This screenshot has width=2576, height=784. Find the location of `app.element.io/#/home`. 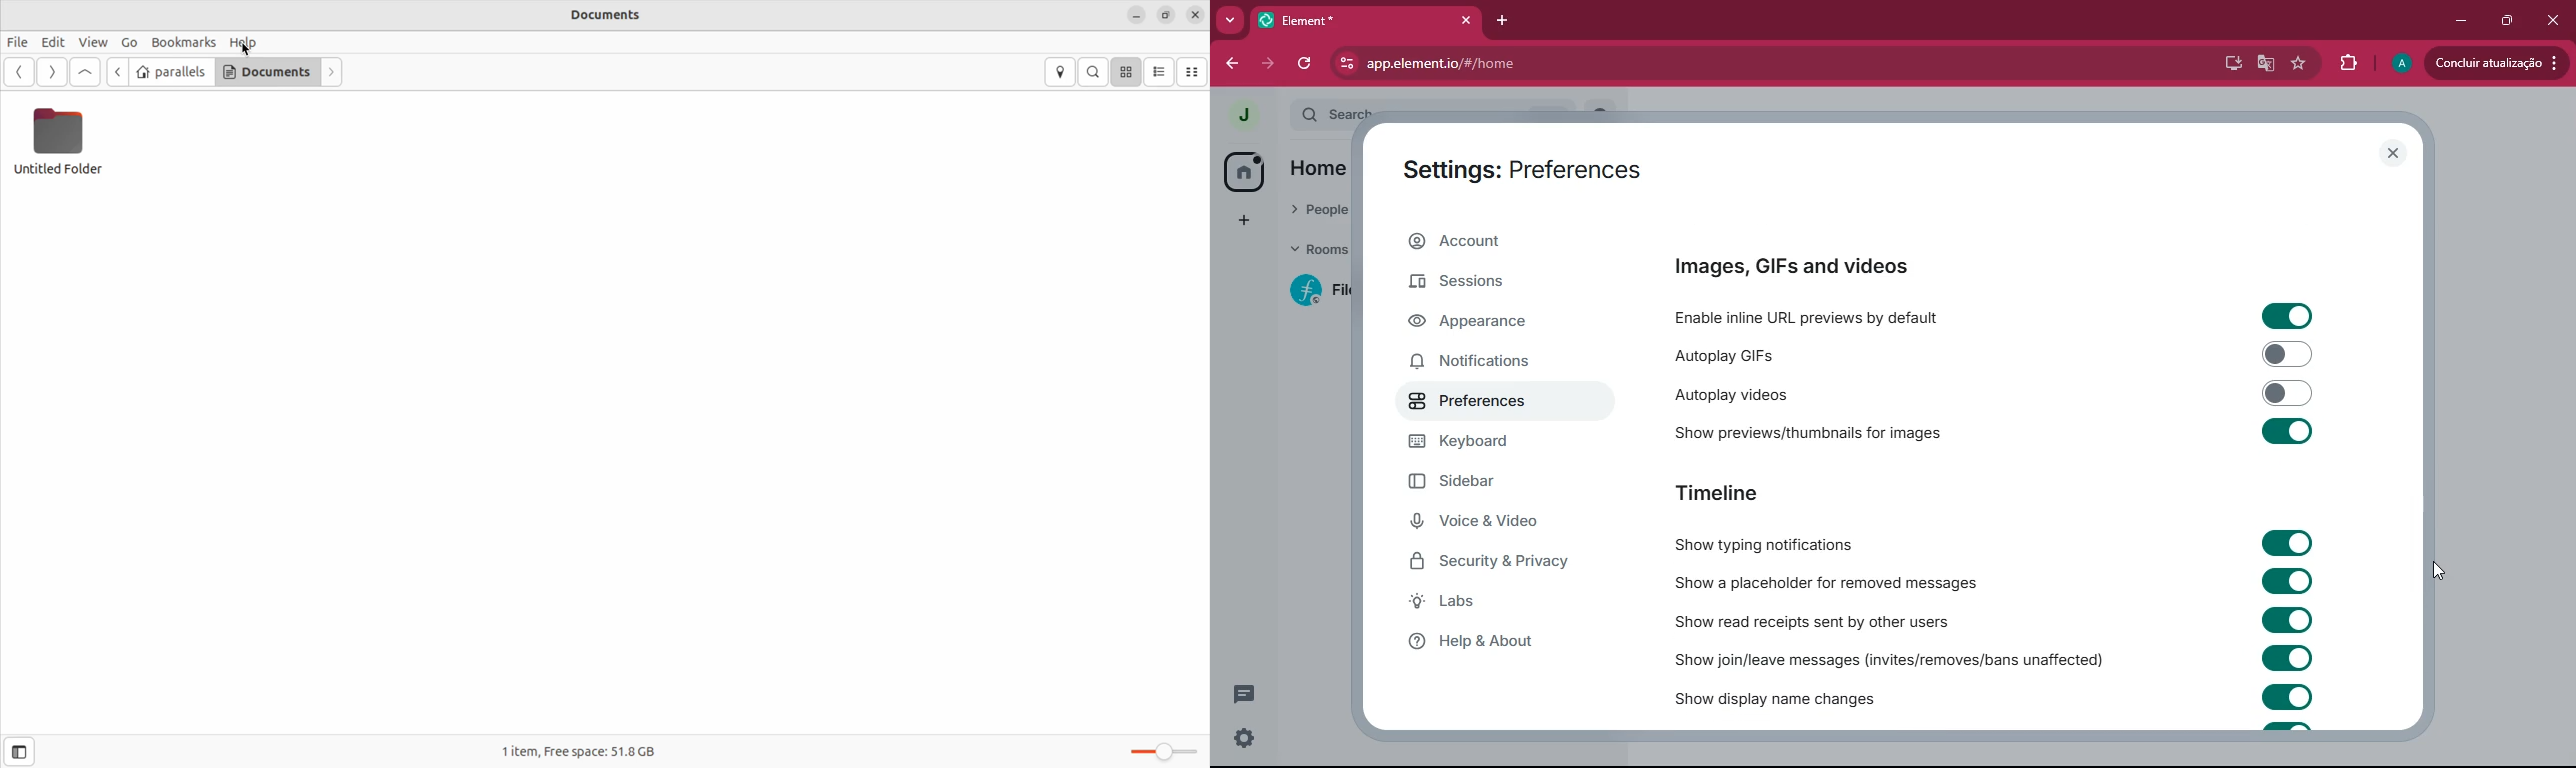

app.element.io/#/home is located at coordinates (1561, 63).